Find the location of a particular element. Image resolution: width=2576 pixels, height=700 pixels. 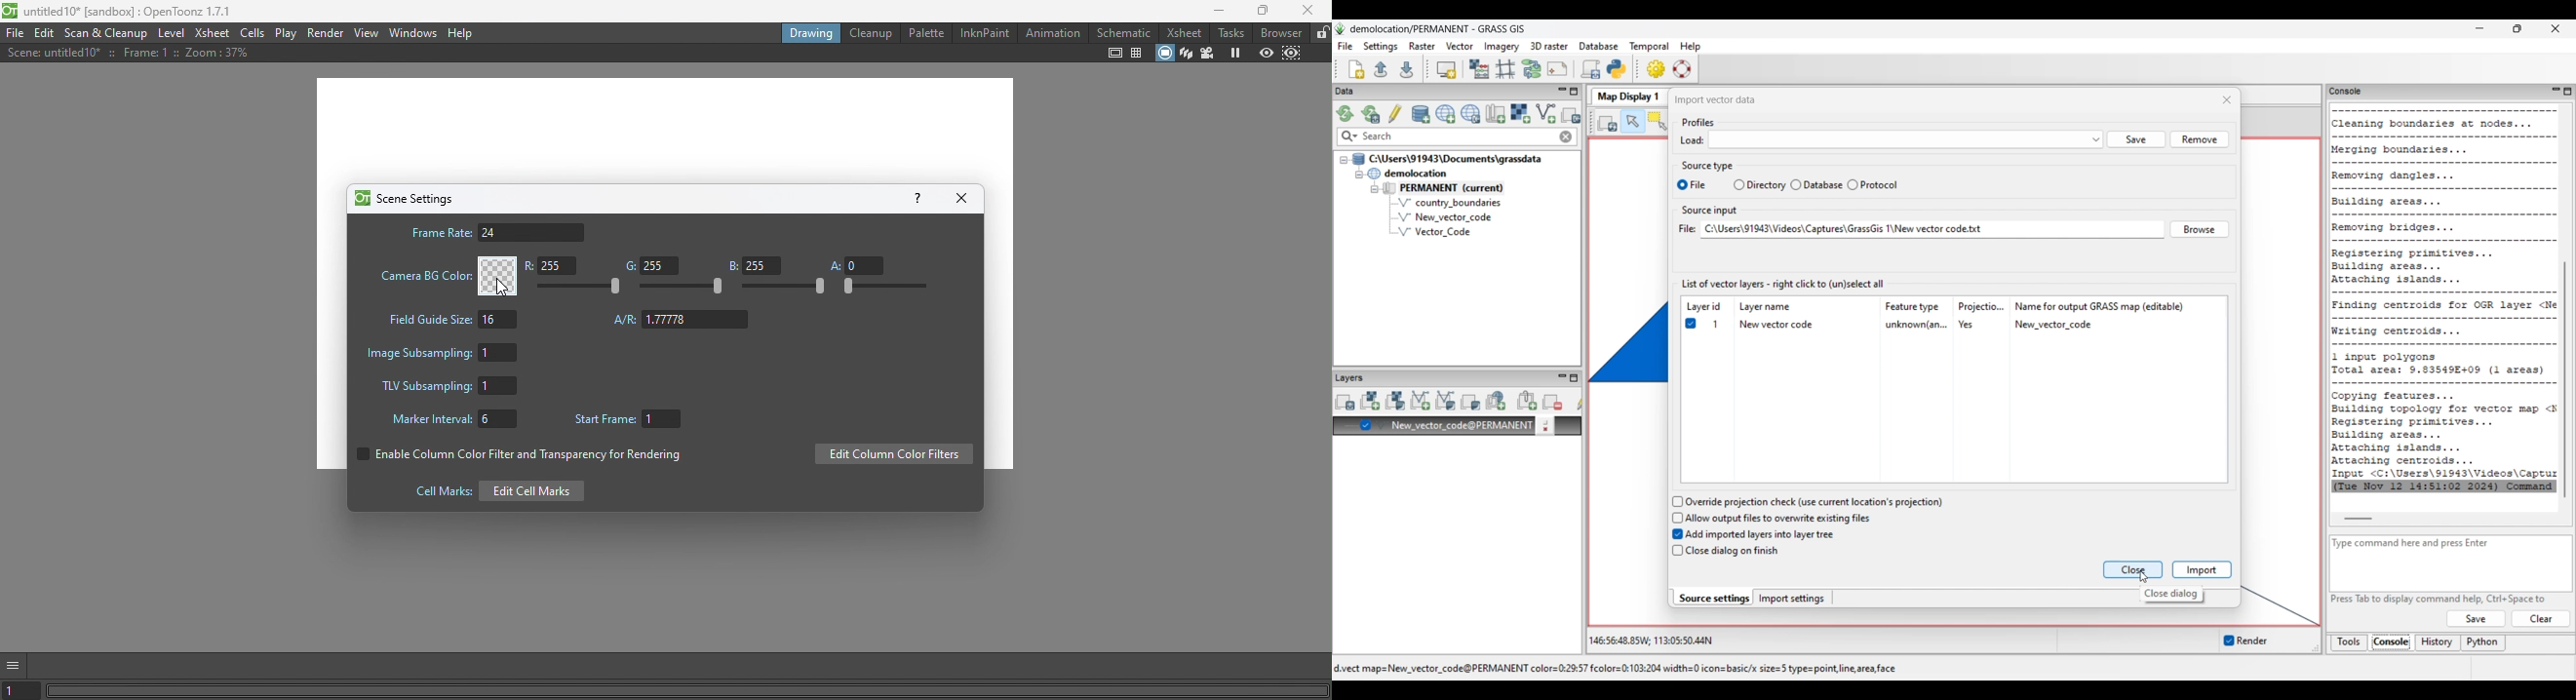

Schematic is located at coordinates (1123, 33).